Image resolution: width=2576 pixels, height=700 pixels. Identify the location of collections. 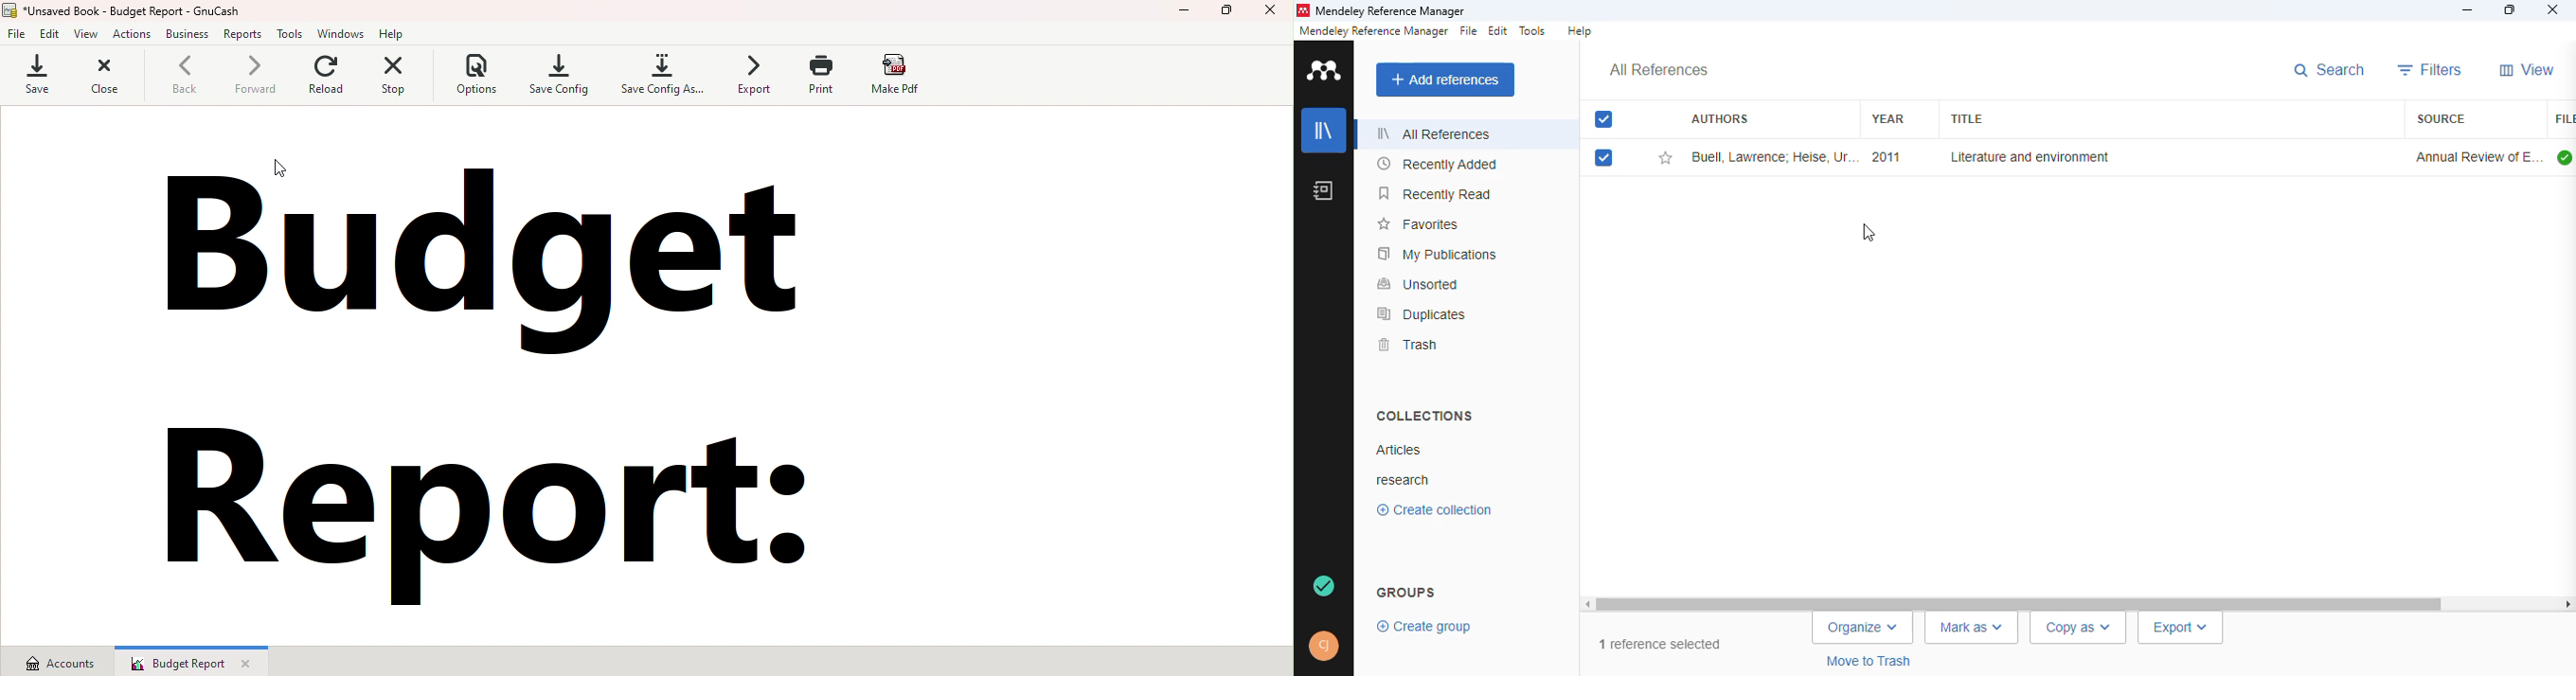
(1426, 416).